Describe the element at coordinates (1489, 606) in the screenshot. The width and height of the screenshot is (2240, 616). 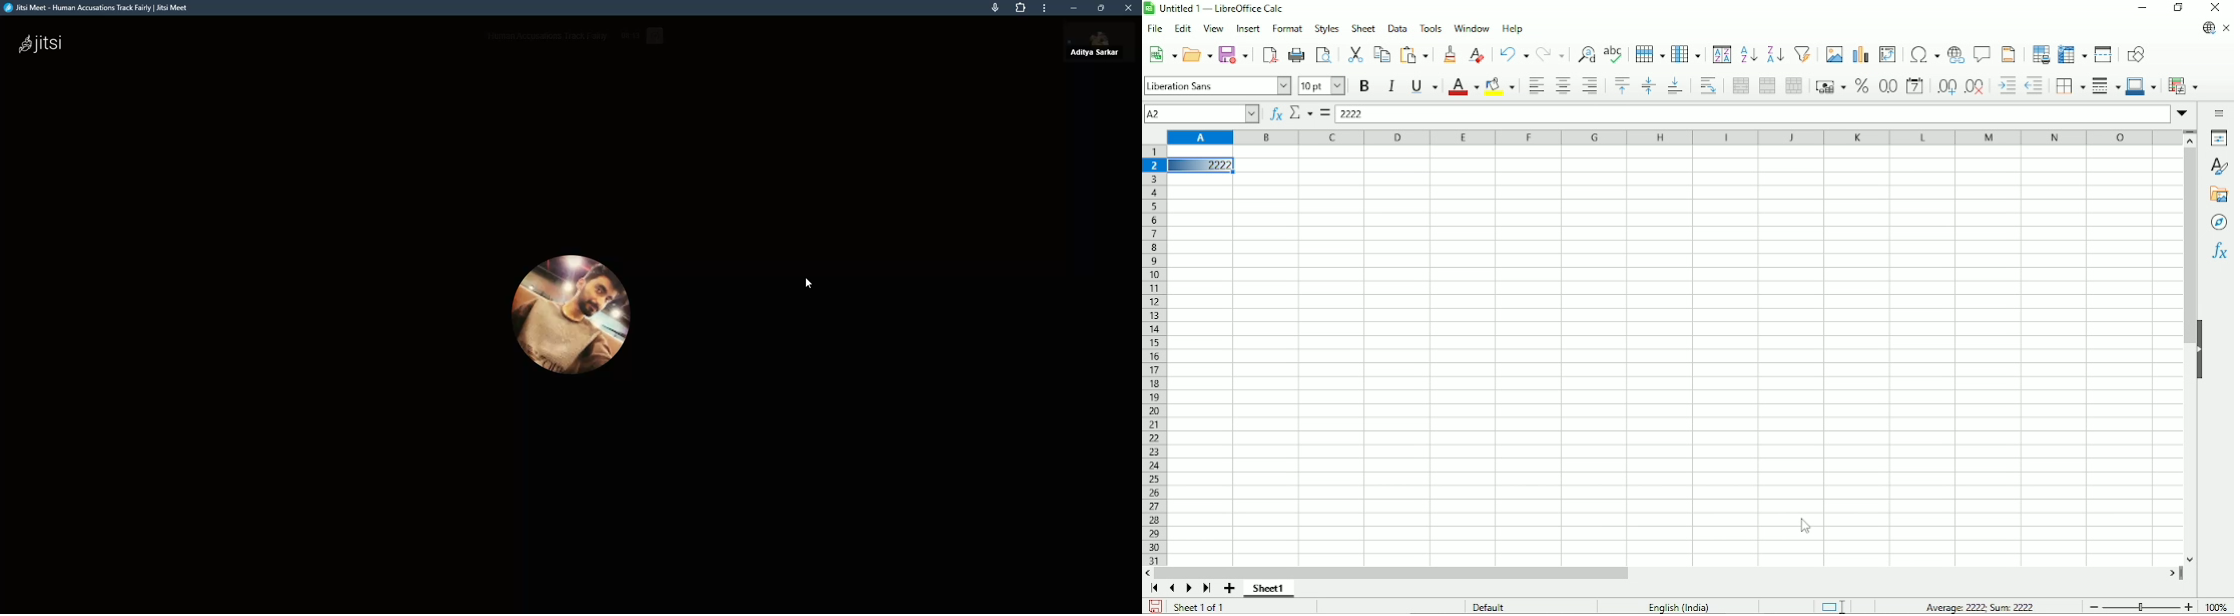
I see `Default` at that location.